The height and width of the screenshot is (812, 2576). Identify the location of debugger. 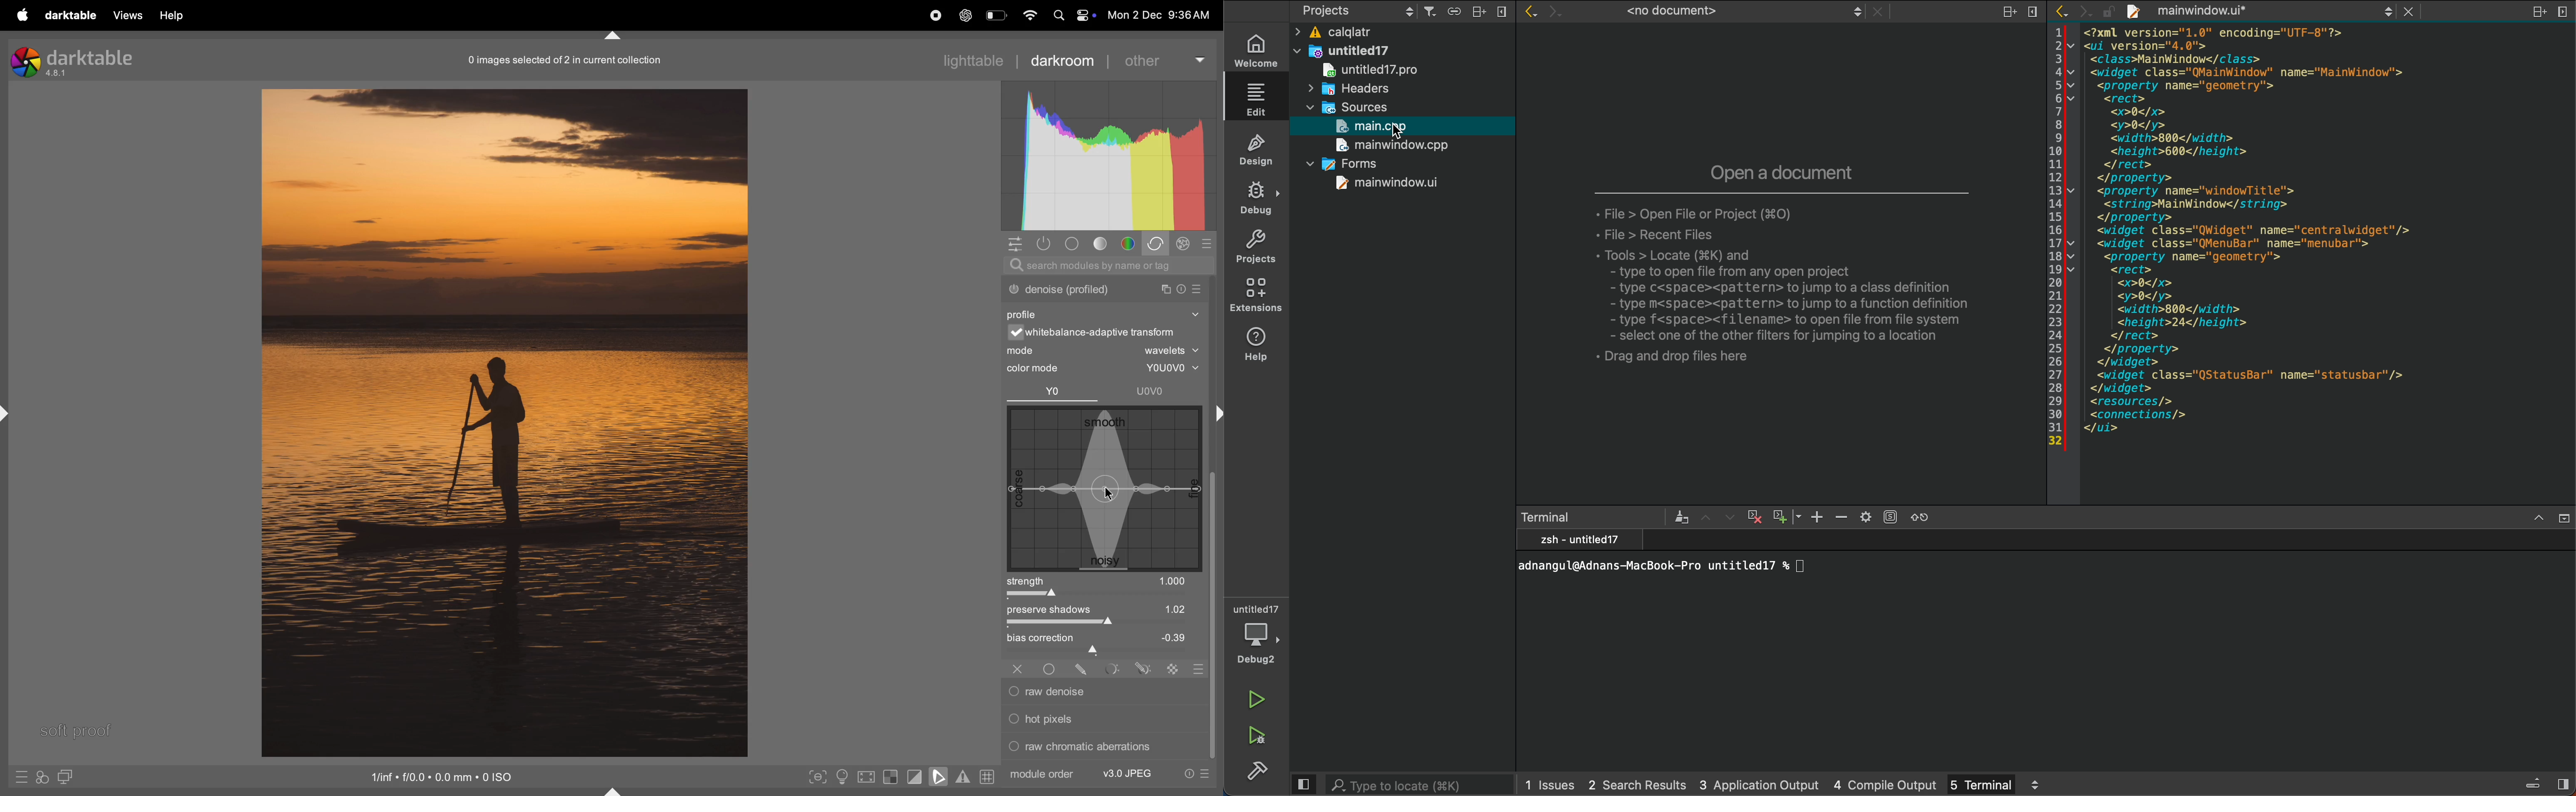
(1257, 632).